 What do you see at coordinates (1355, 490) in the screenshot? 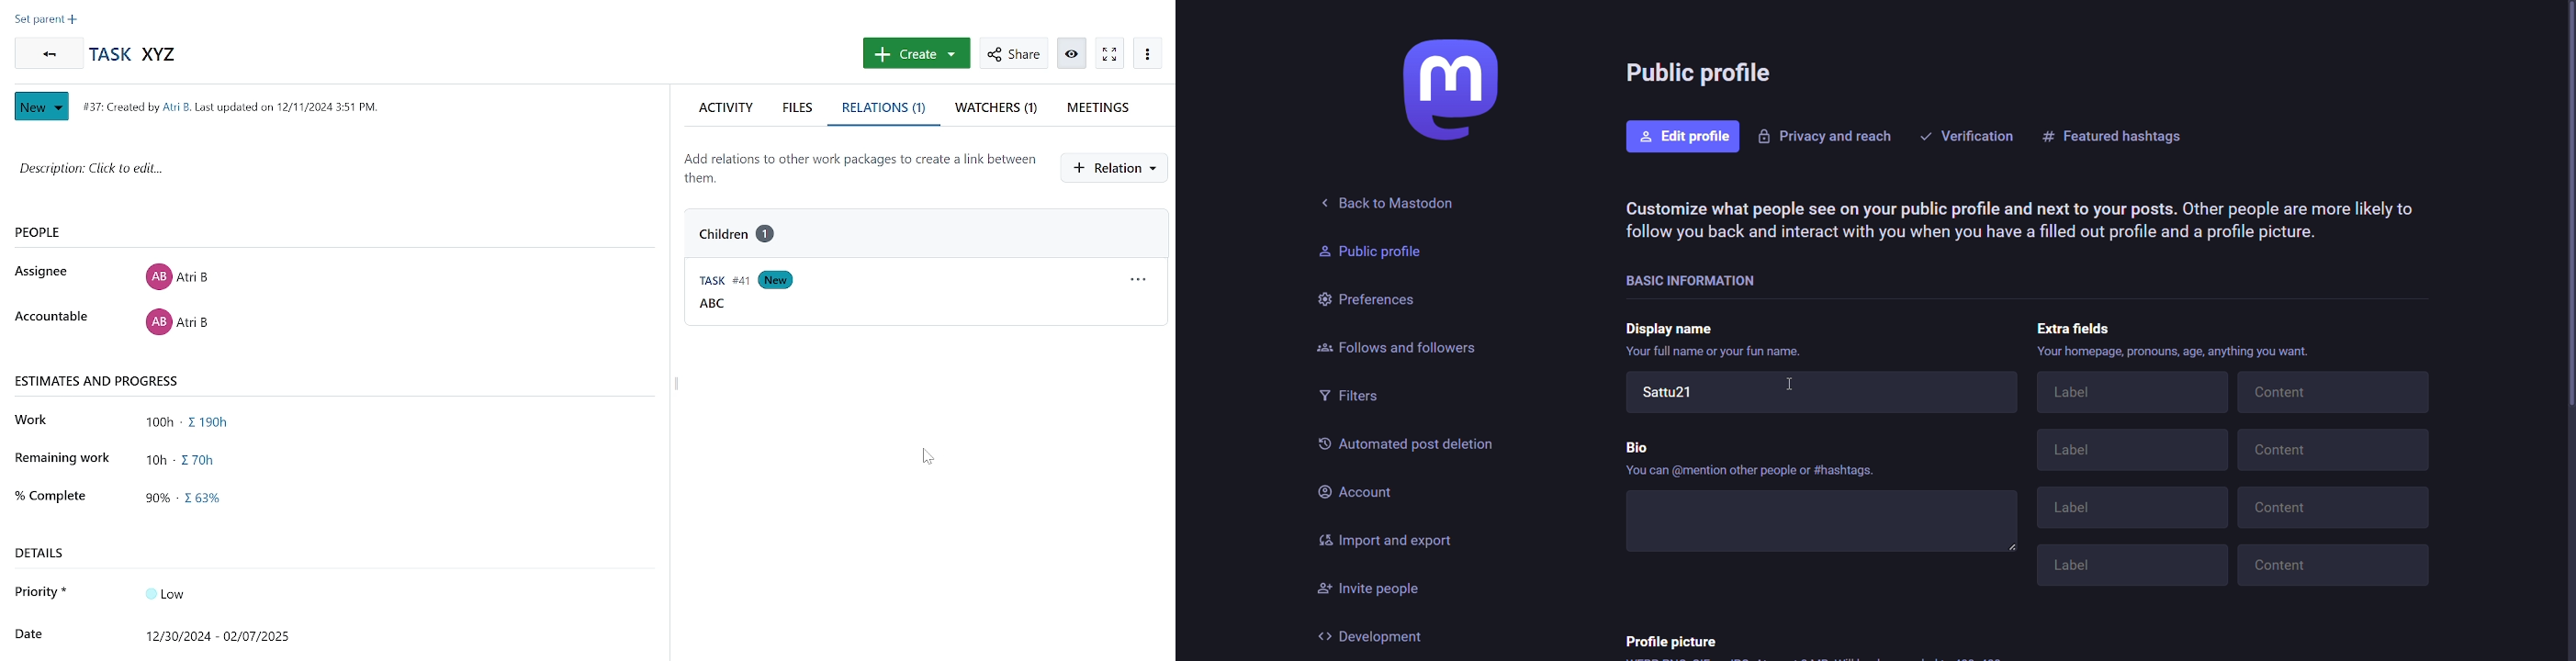
I see `account` at bounding box center [1355, 490].